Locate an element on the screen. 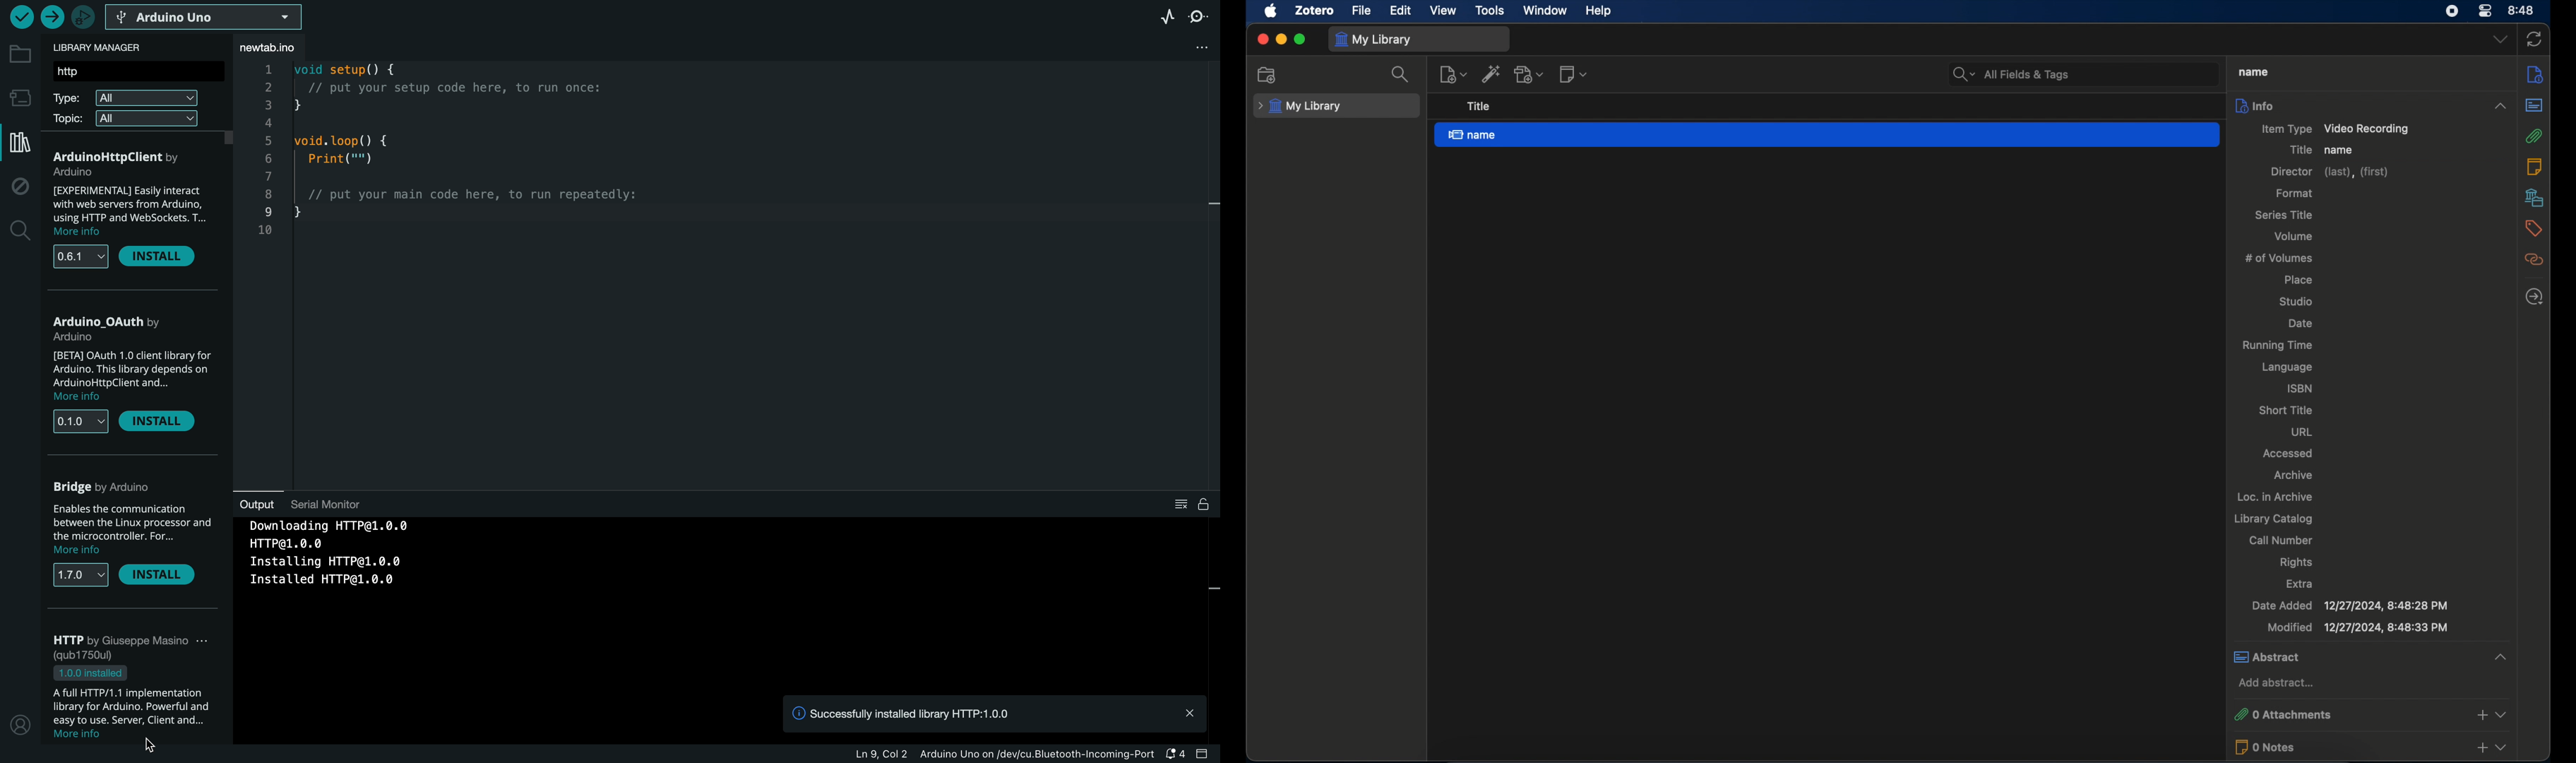  studio is located at coordinates (2296, 302).